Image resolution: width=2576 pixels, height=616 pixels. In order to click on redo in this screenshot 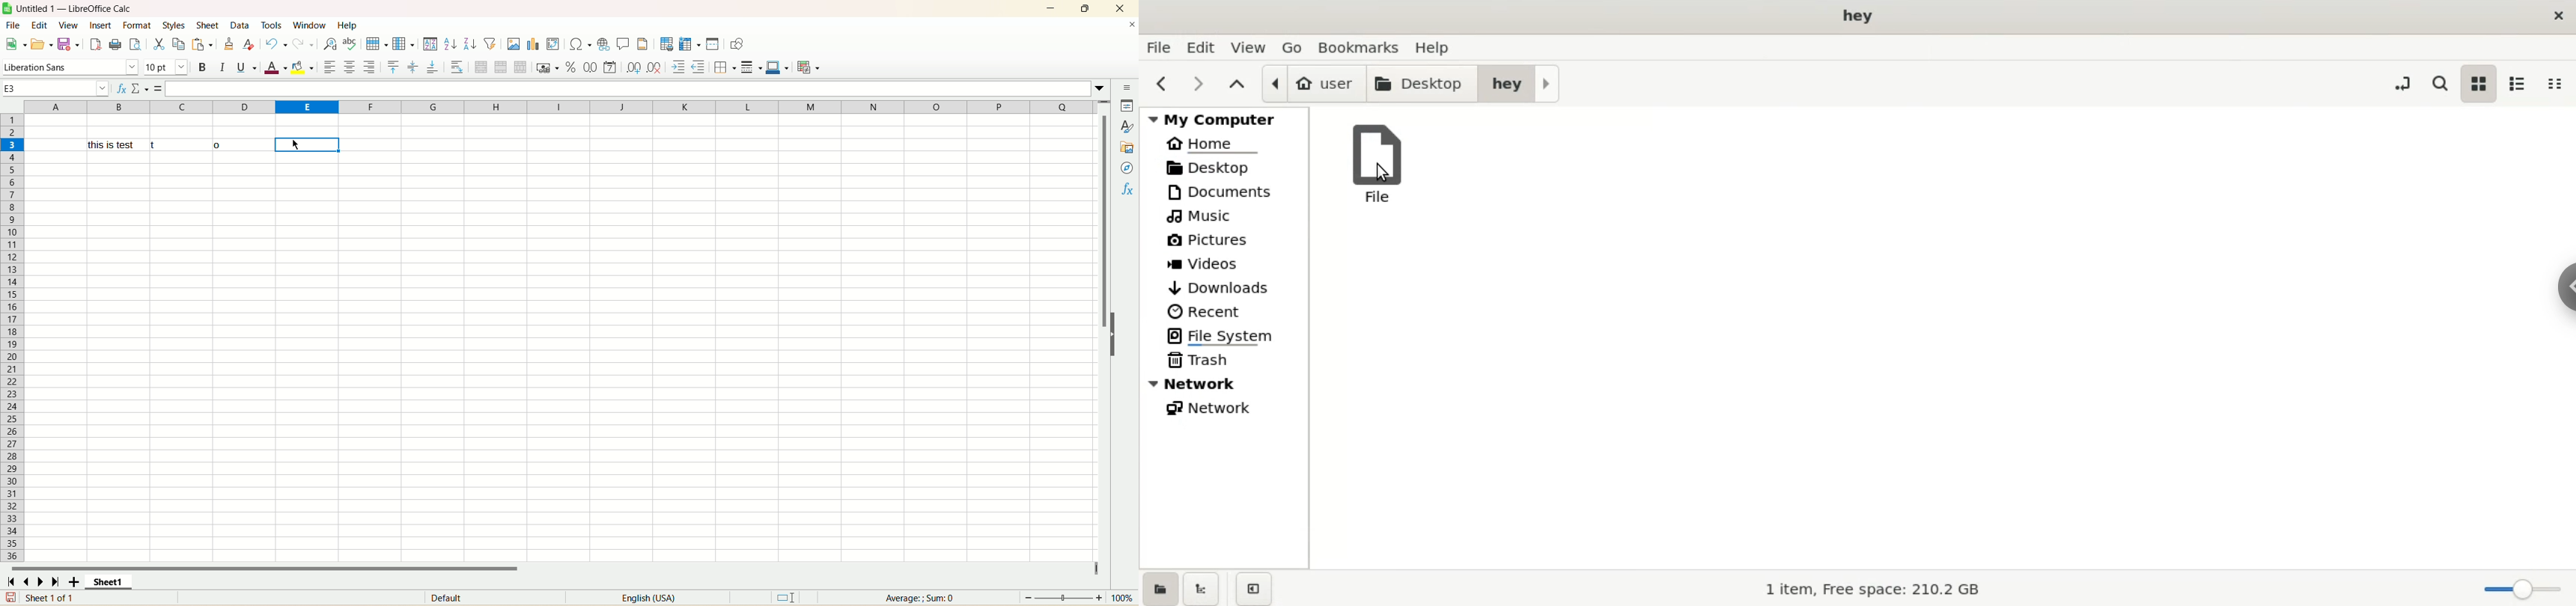, I will do `click(304, 43)`.